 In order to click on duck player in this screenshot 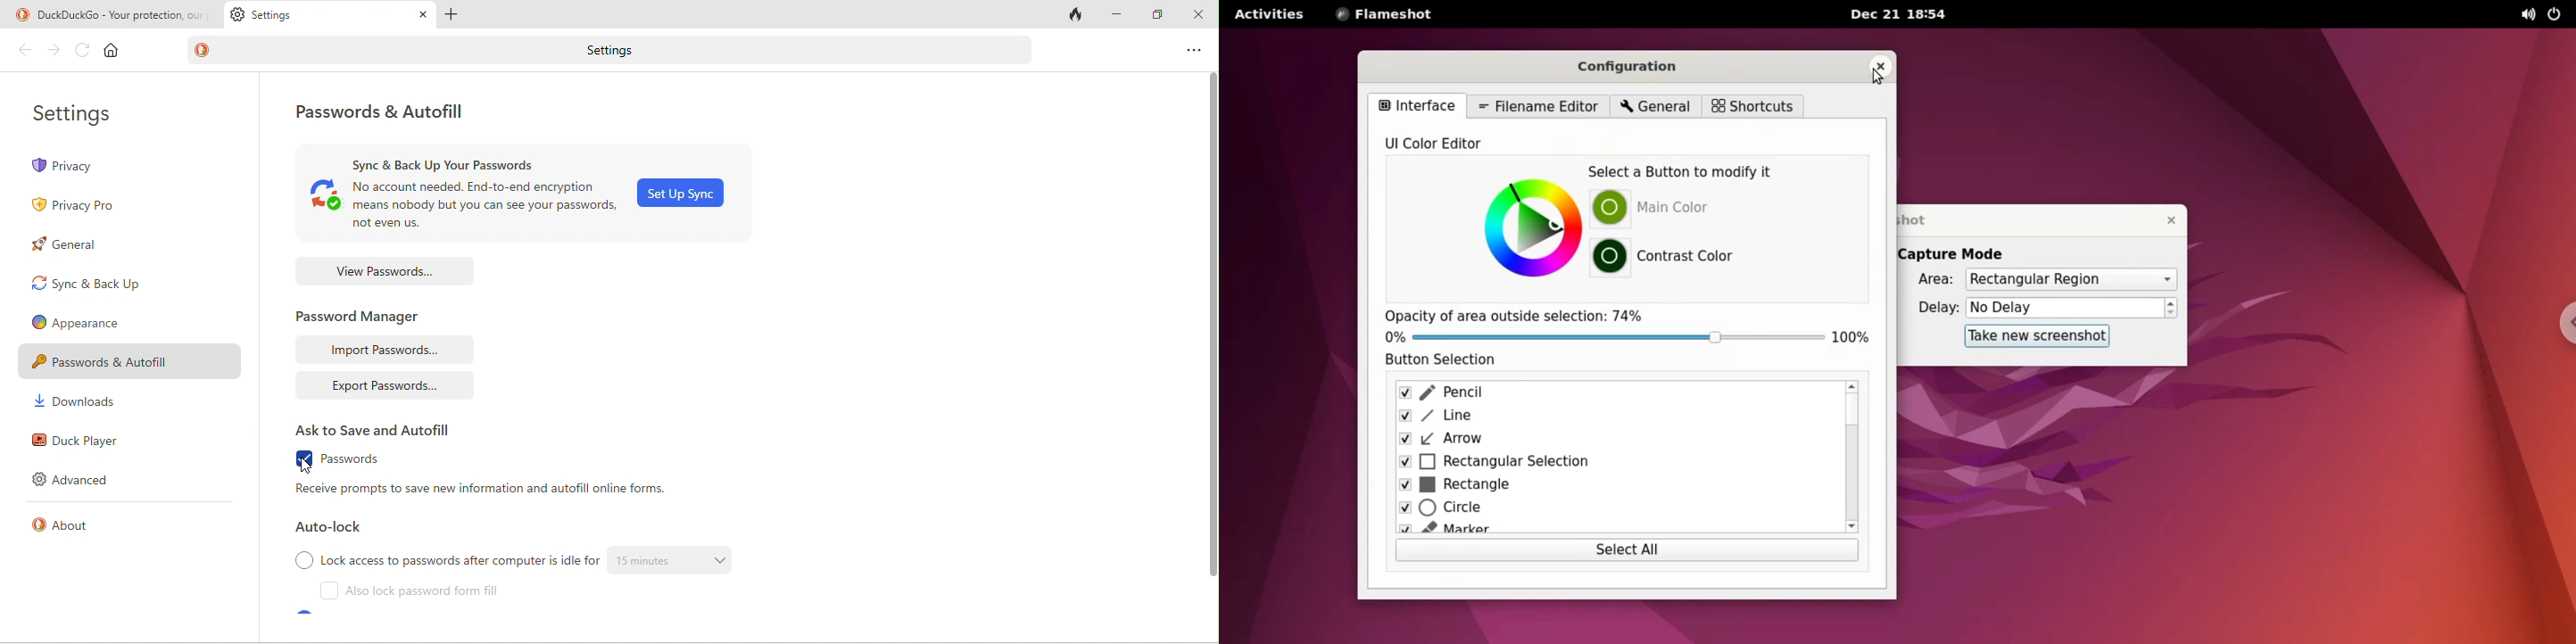, I will do `click(95, 442)`.